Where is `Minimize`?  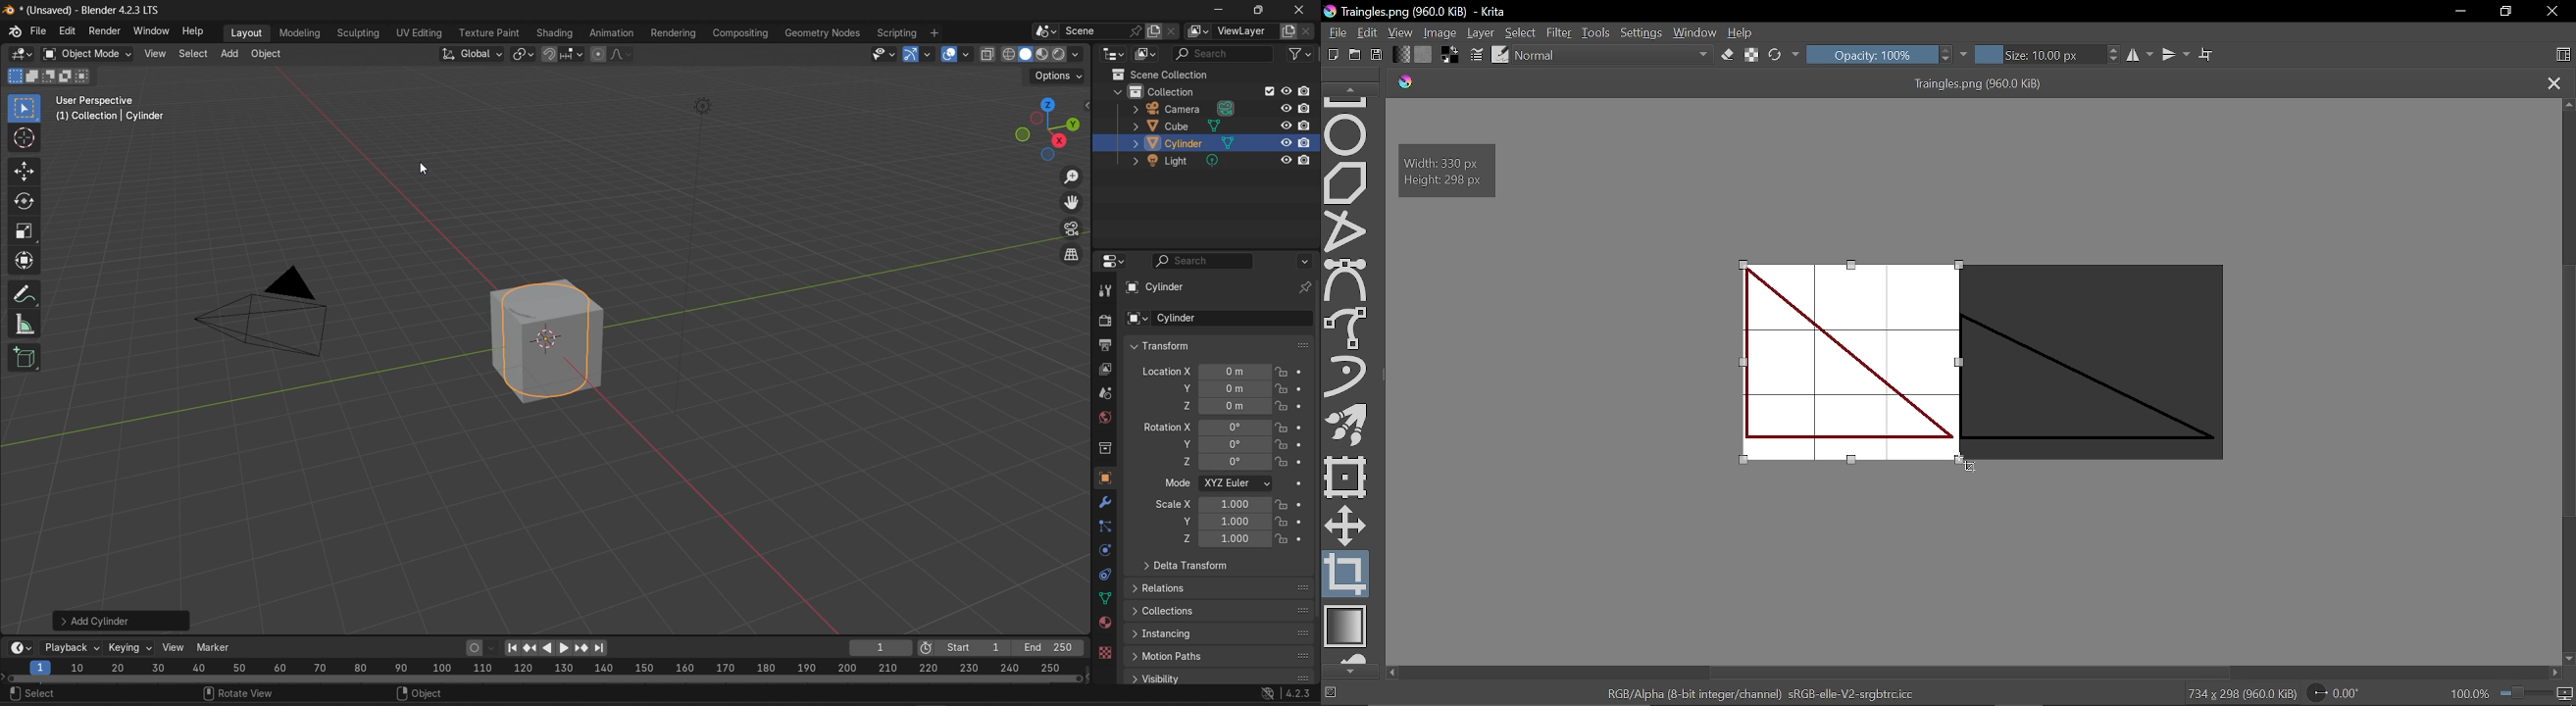 Minimize is located at coordinates (2460, 13).